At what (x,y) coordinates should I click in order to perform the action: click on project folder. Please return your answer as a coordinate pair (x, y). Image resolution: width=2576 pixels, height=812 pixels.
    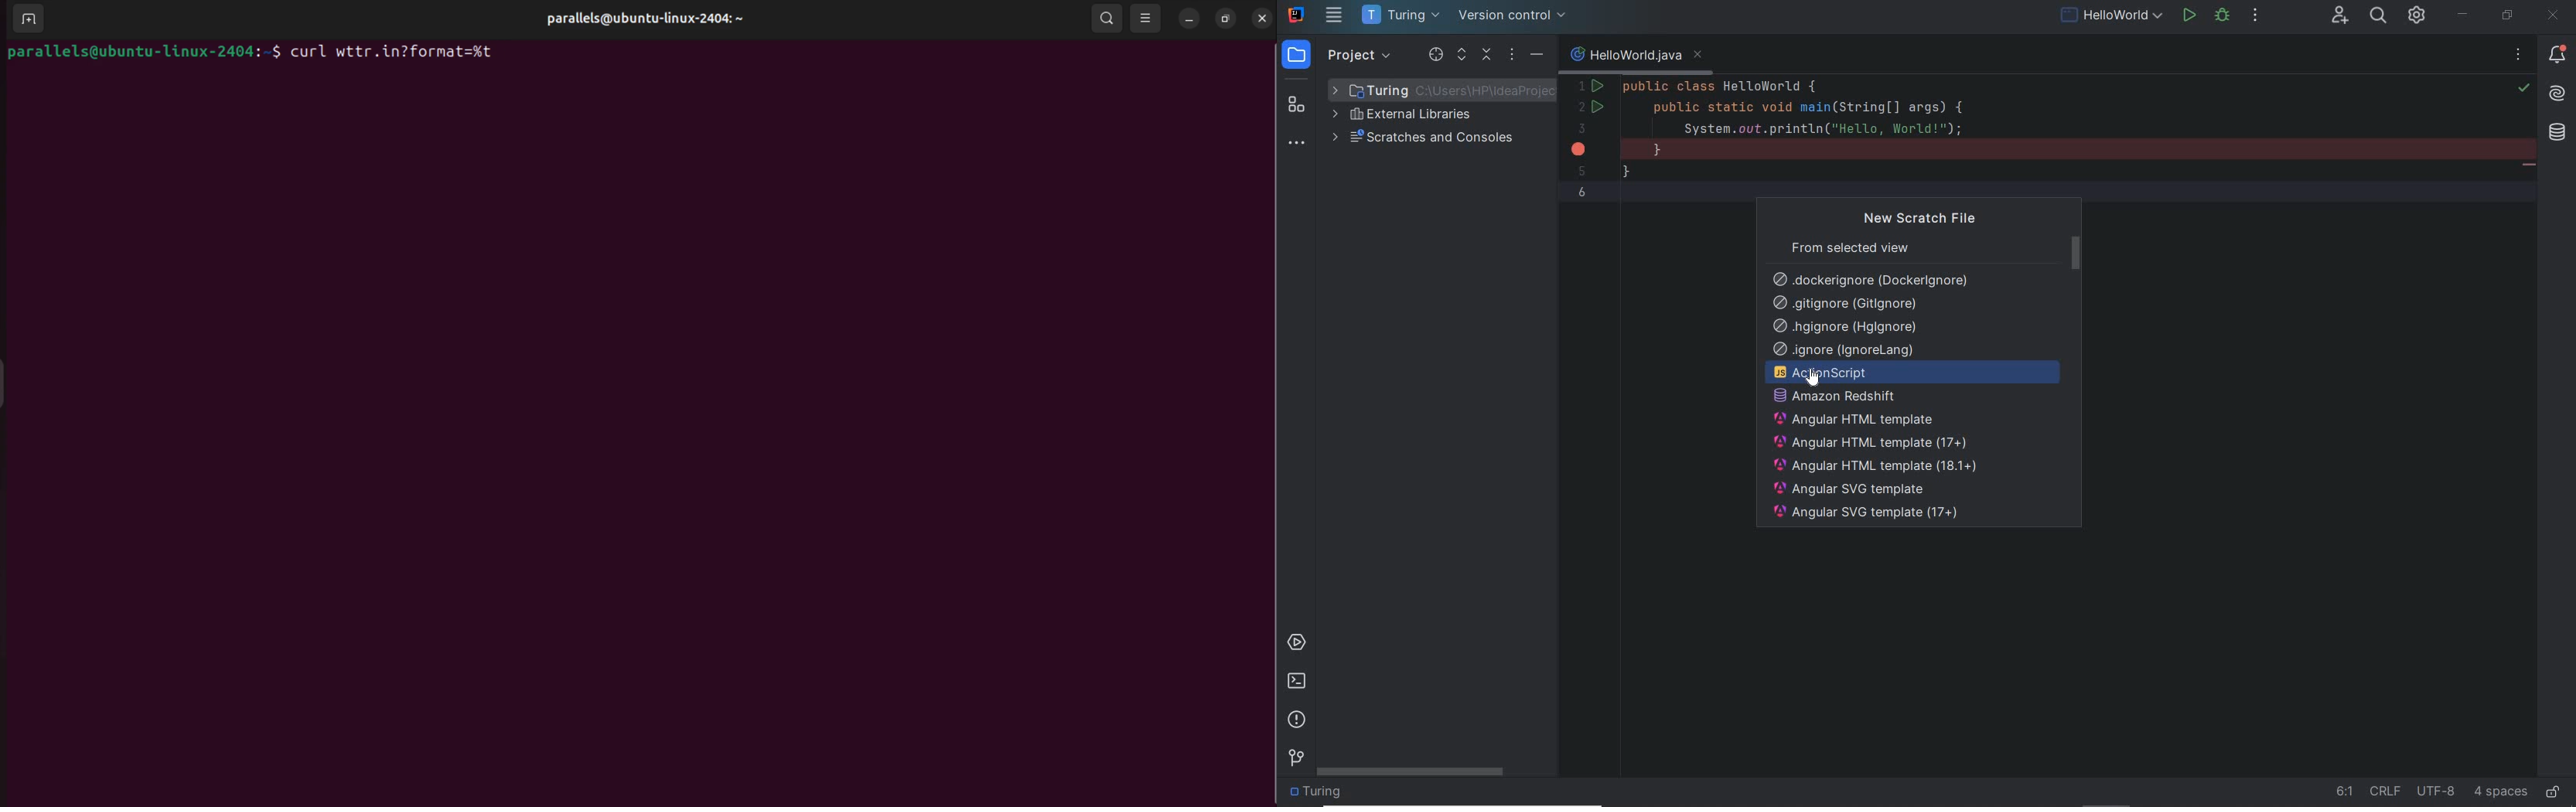
    Looking at the image, I should click on (1443, 90).